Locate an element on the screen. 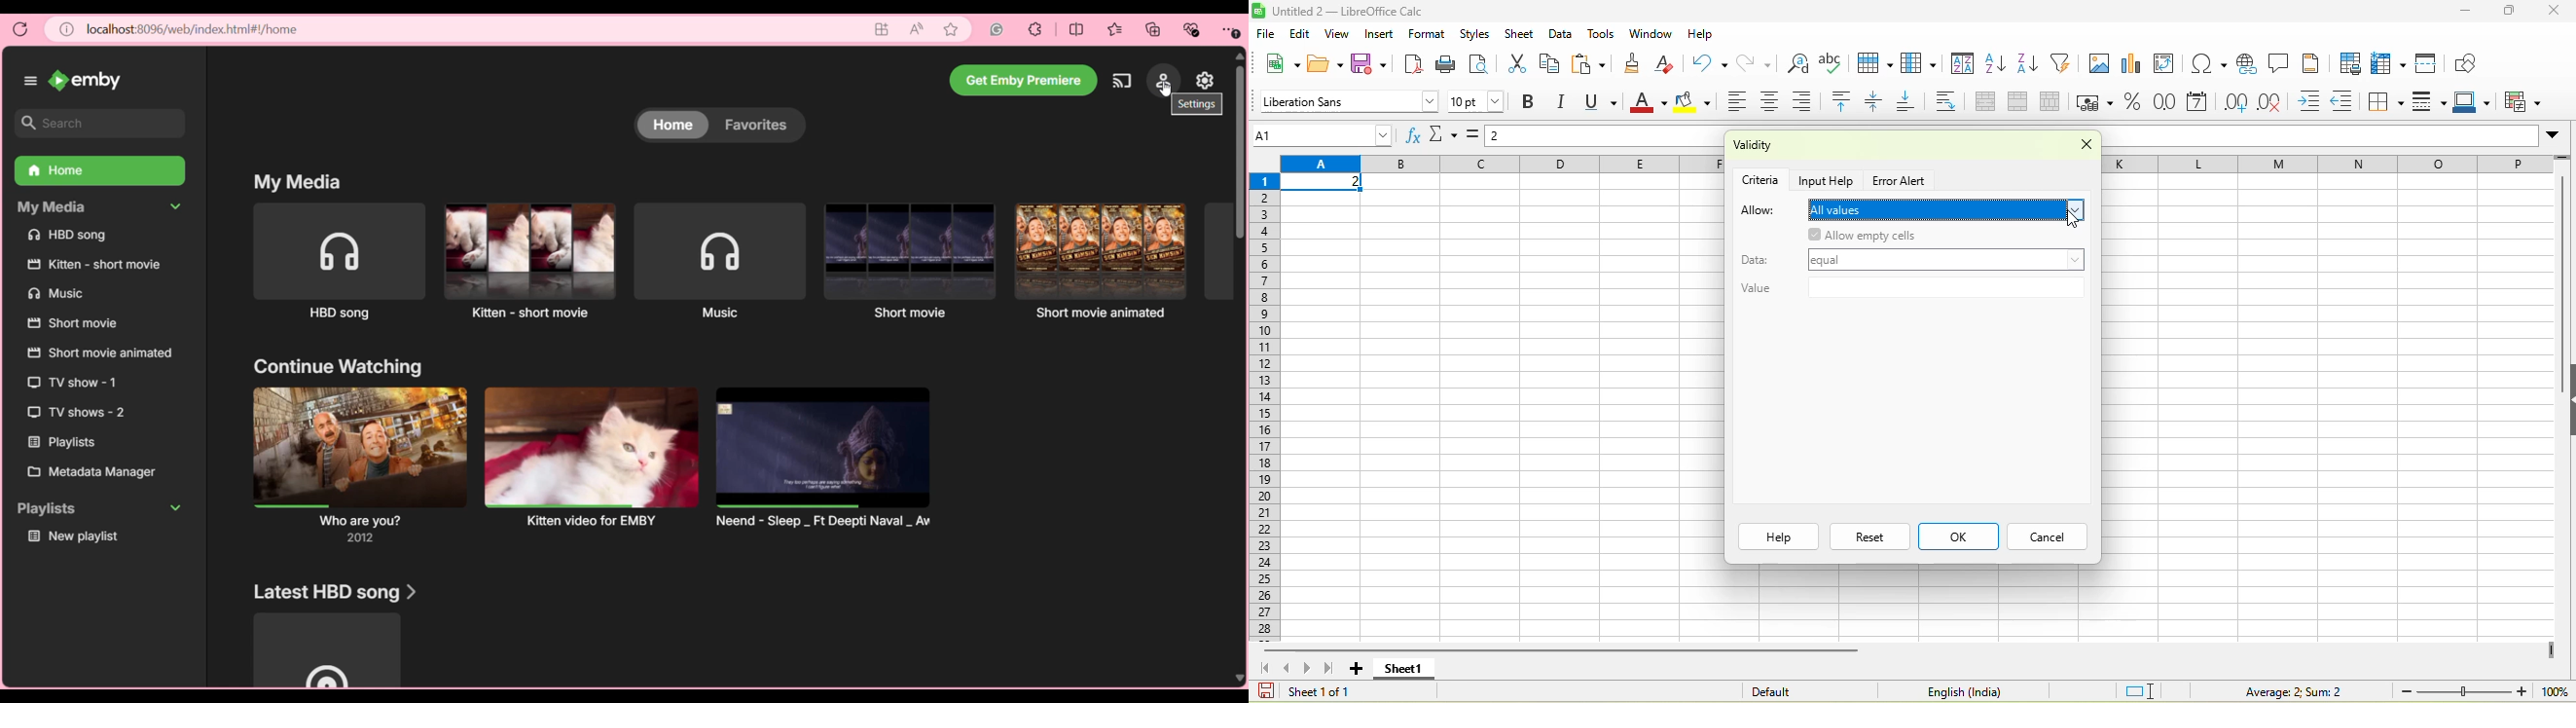 The height and width of the screenshot is (728, 2576). font color is located at coordinates (1649, 103).